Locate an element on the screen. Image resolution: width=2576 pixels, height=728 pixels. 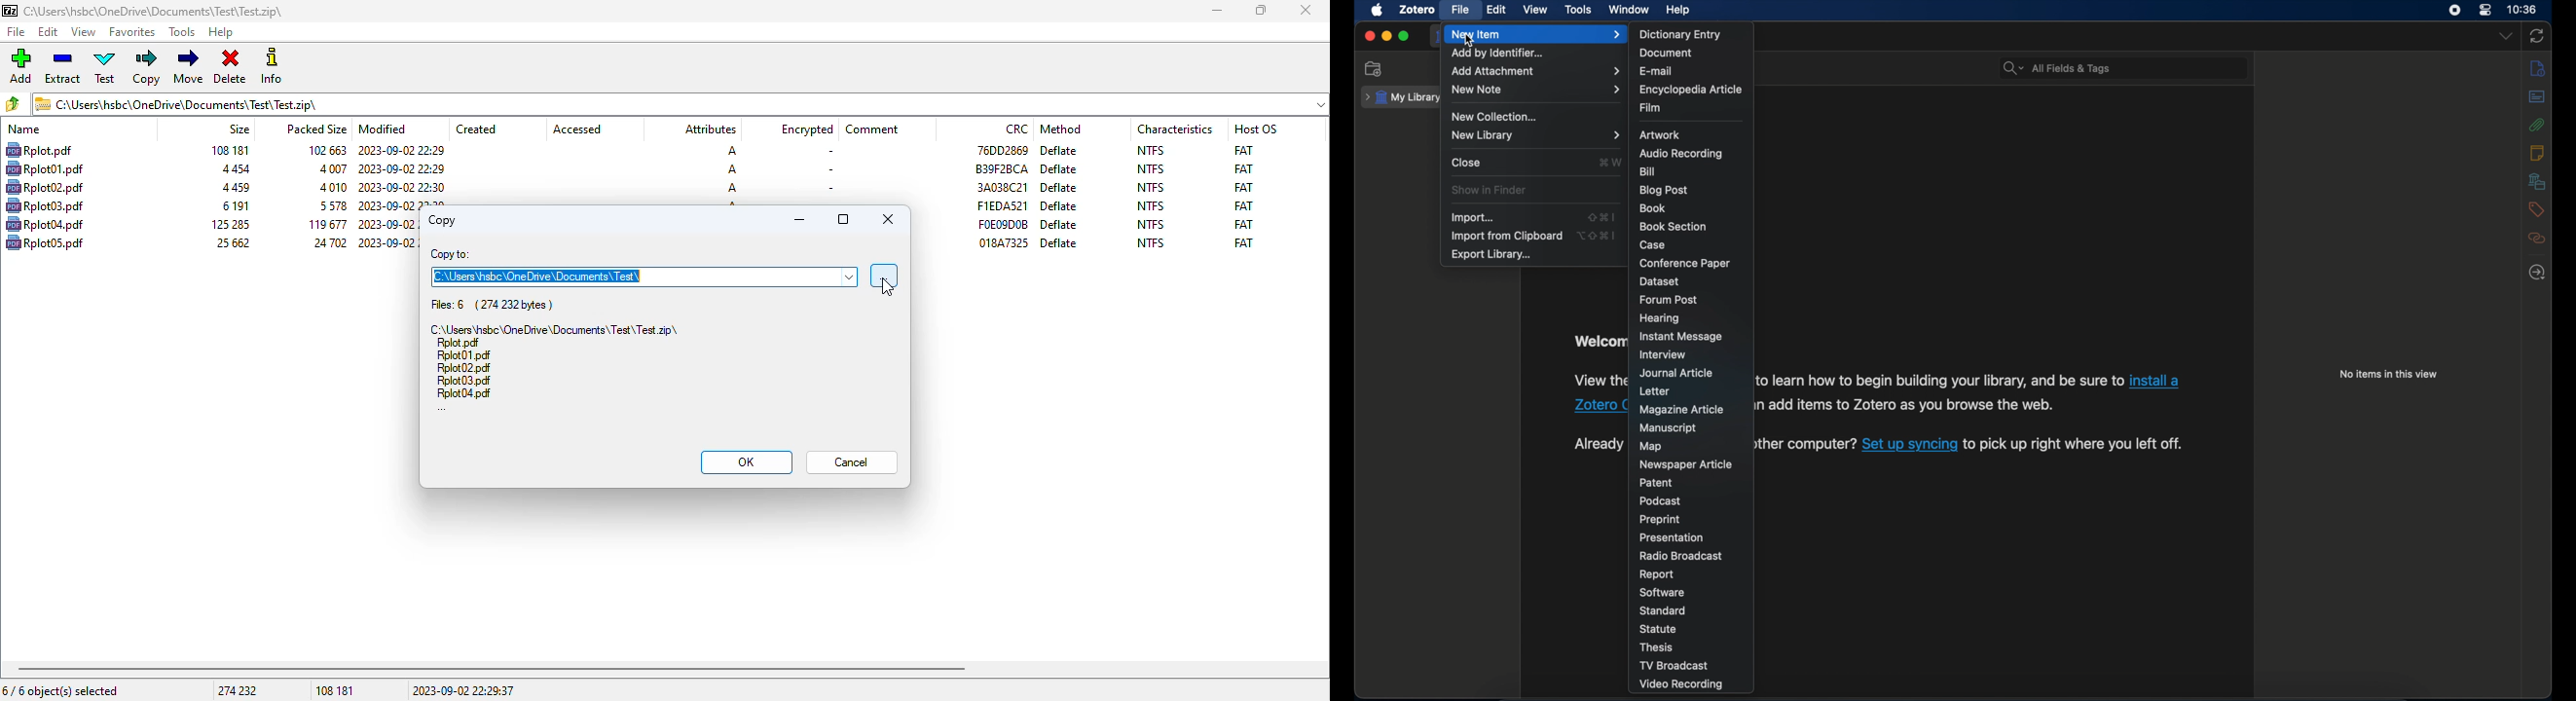
dropdown is located at coordinates (2505, 36).